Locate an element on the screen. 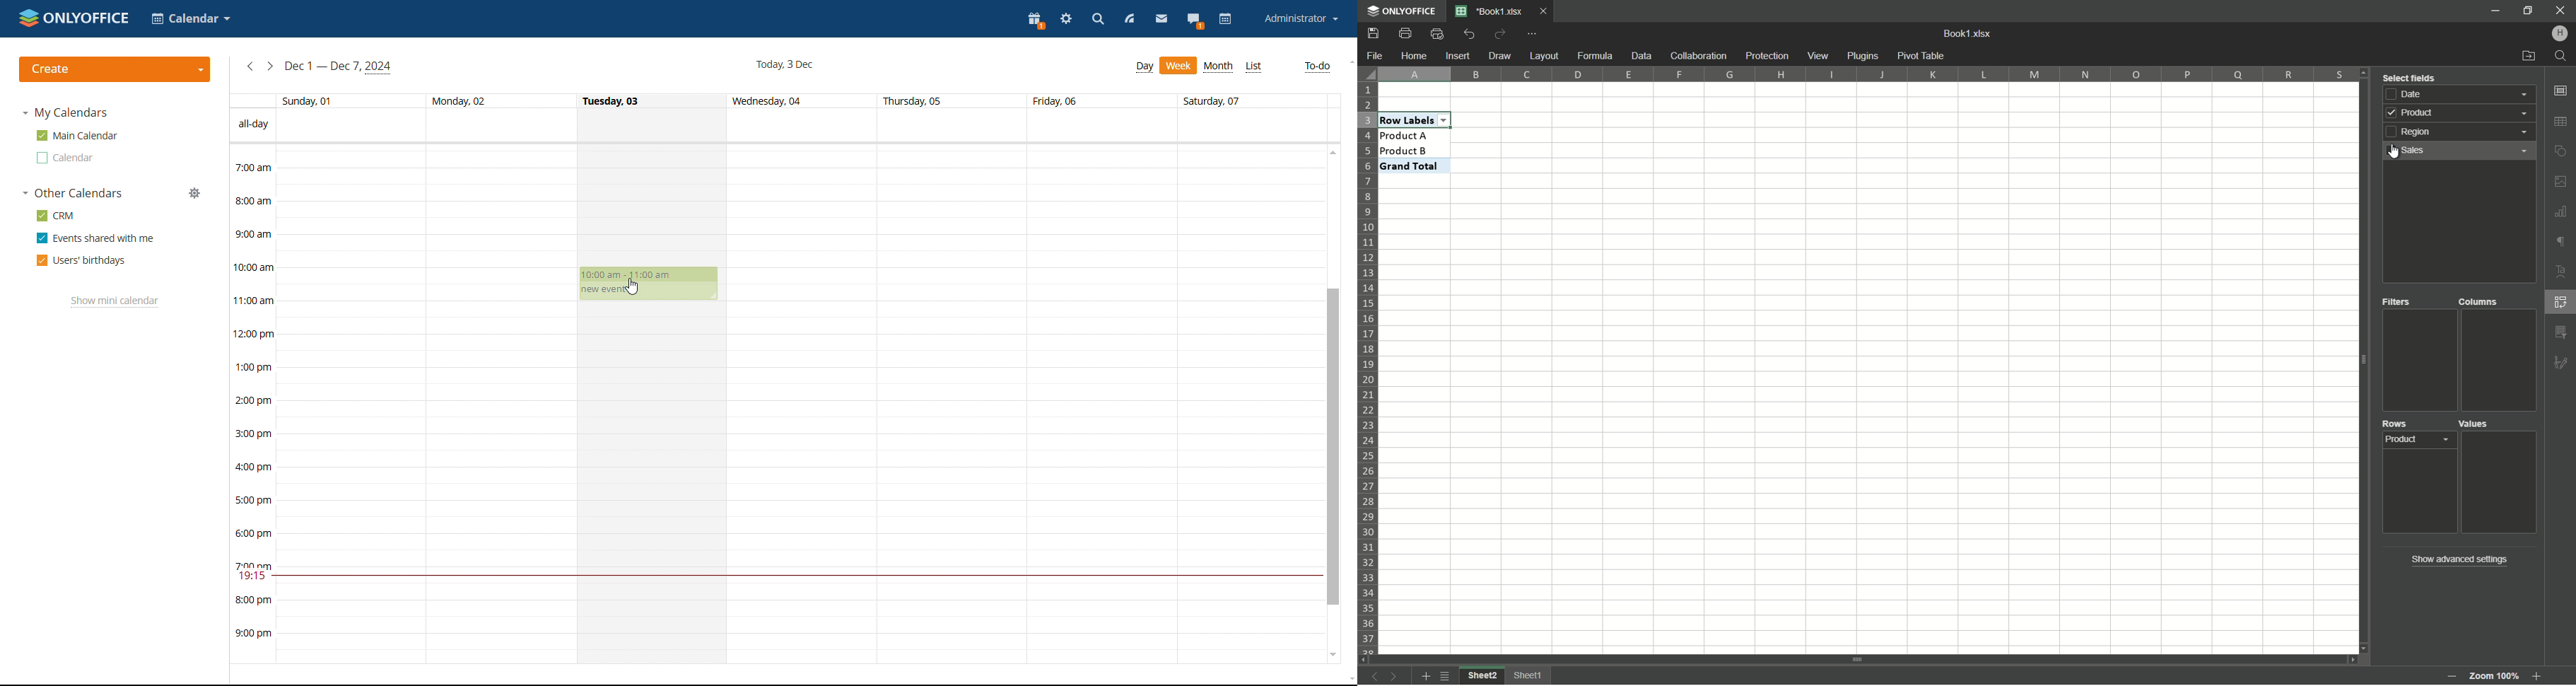 The image size is (2576, 700). filters is located at coordinates (2399, 303).